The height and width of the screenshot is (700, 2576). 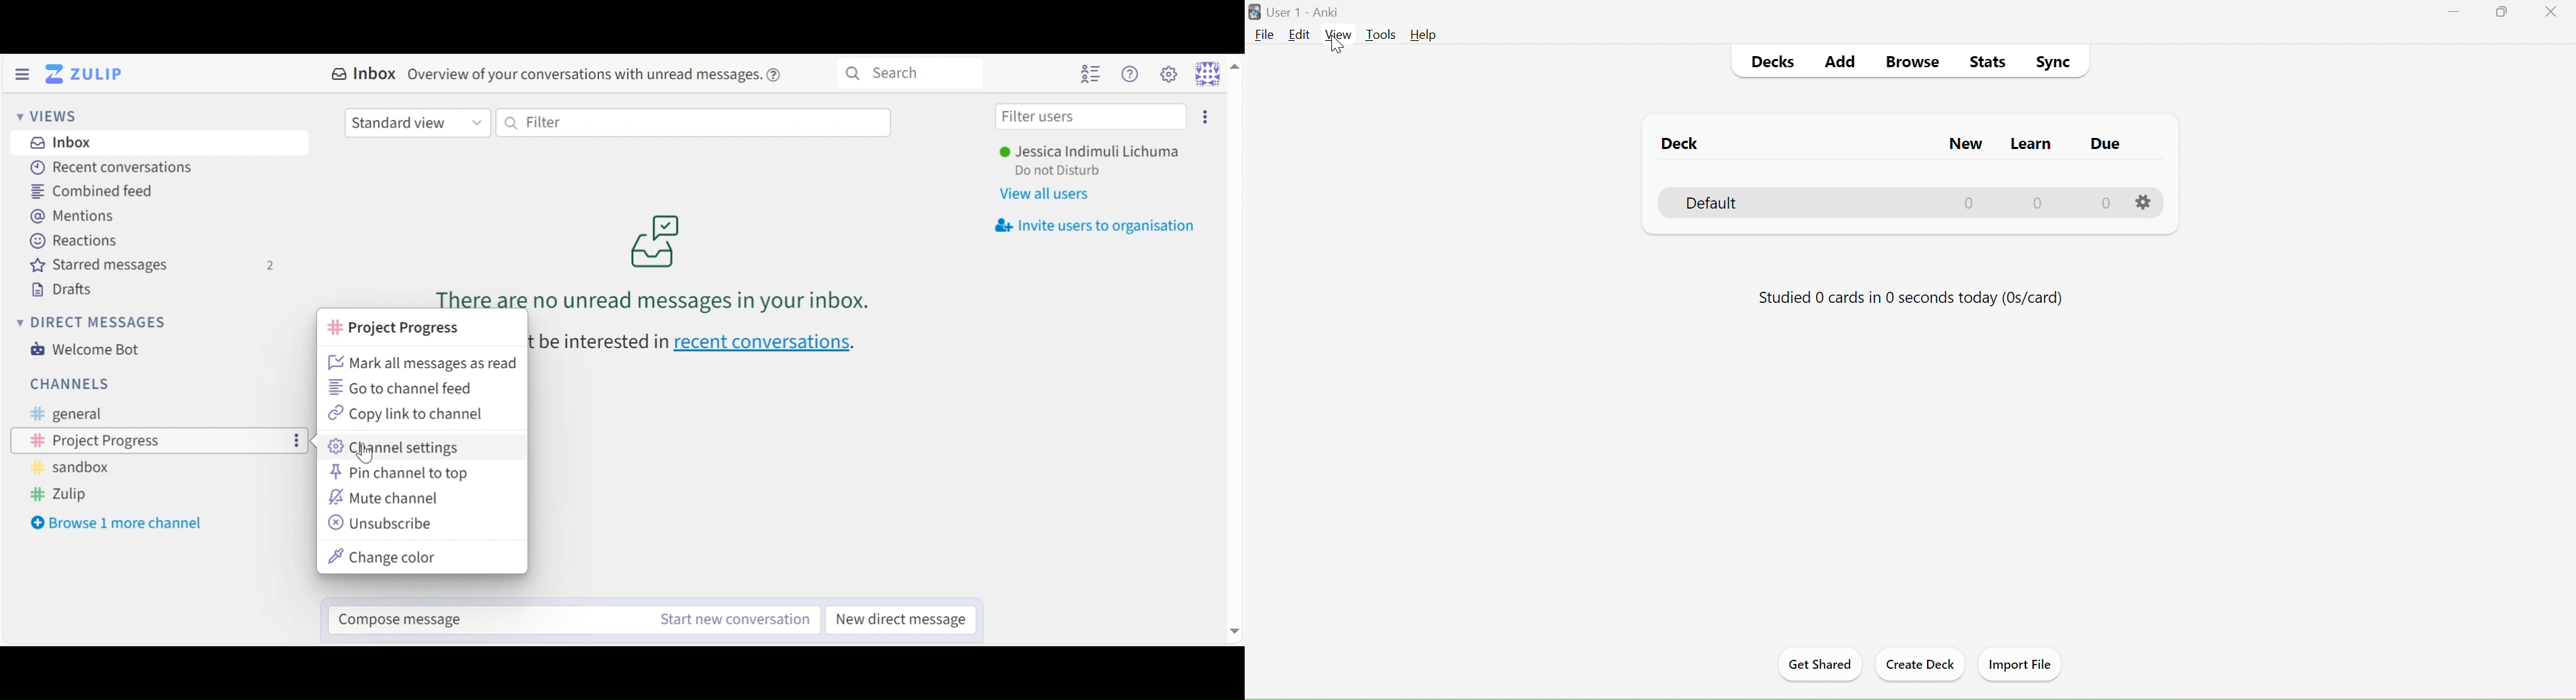 What do you see at coordinates (70, 469) in the screenshot?
I see `# sandbox` at bounding box center [70, 469].